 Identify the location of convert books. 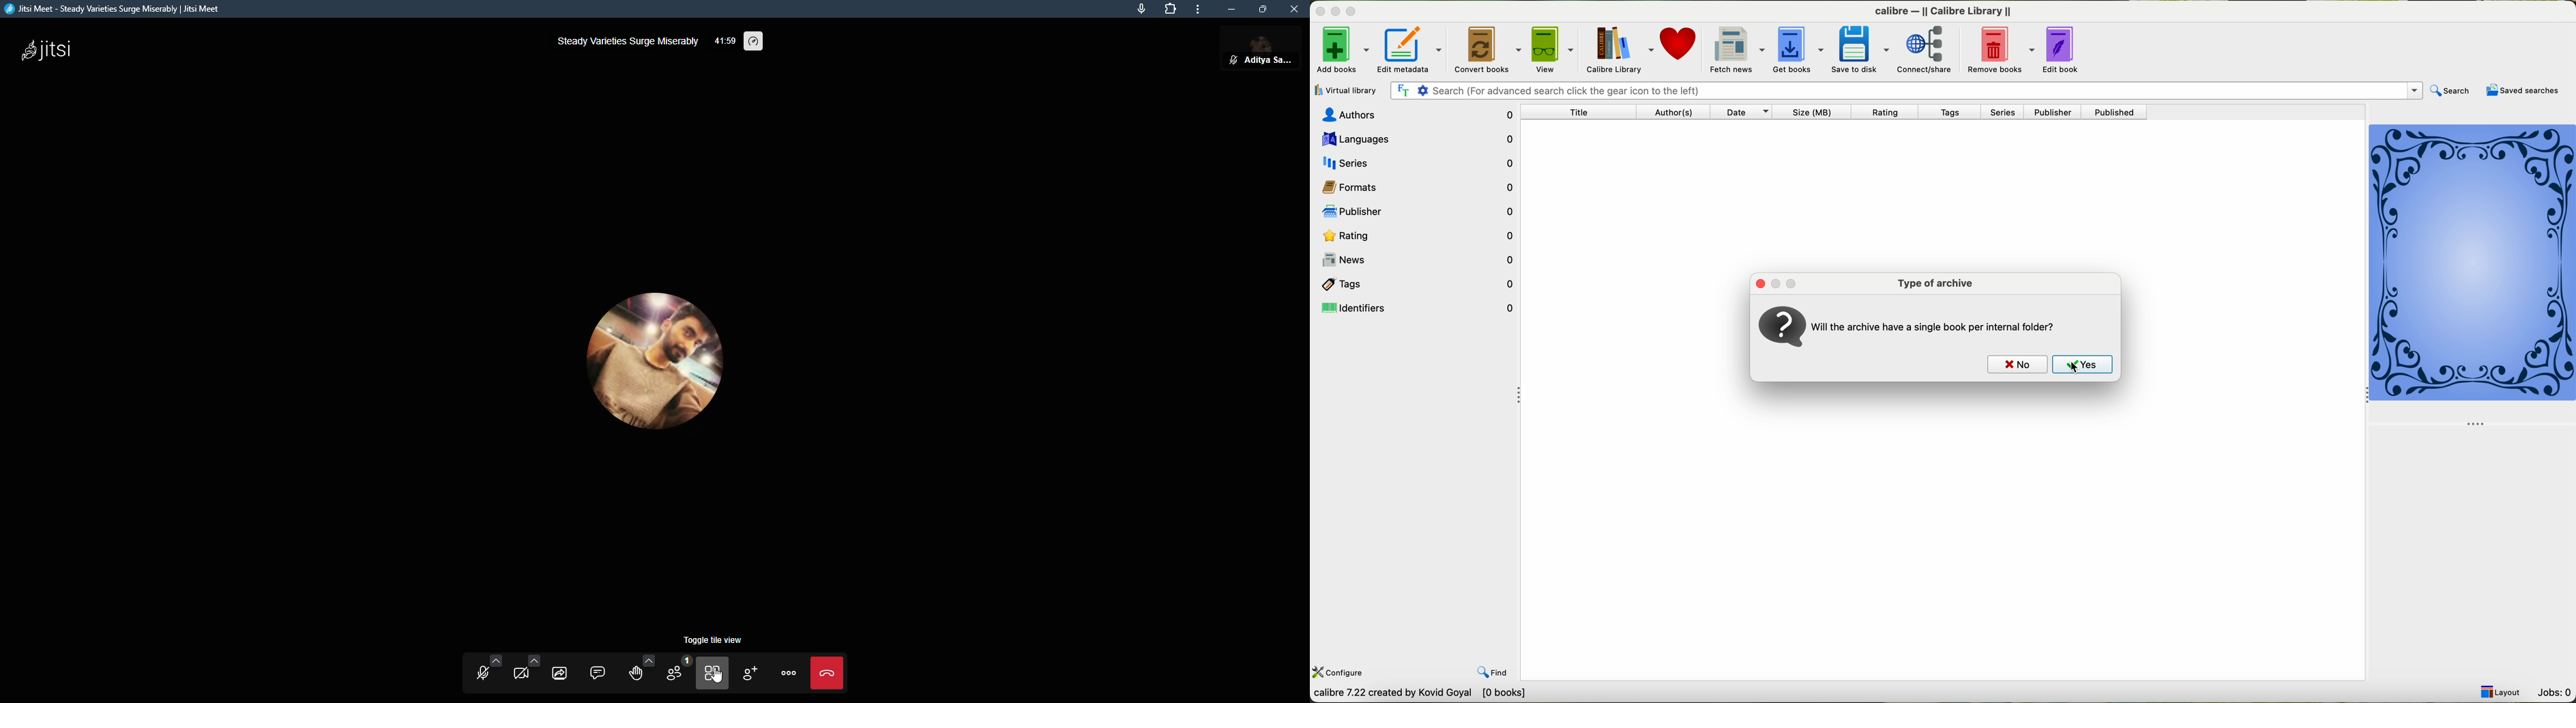
(1487, 50).